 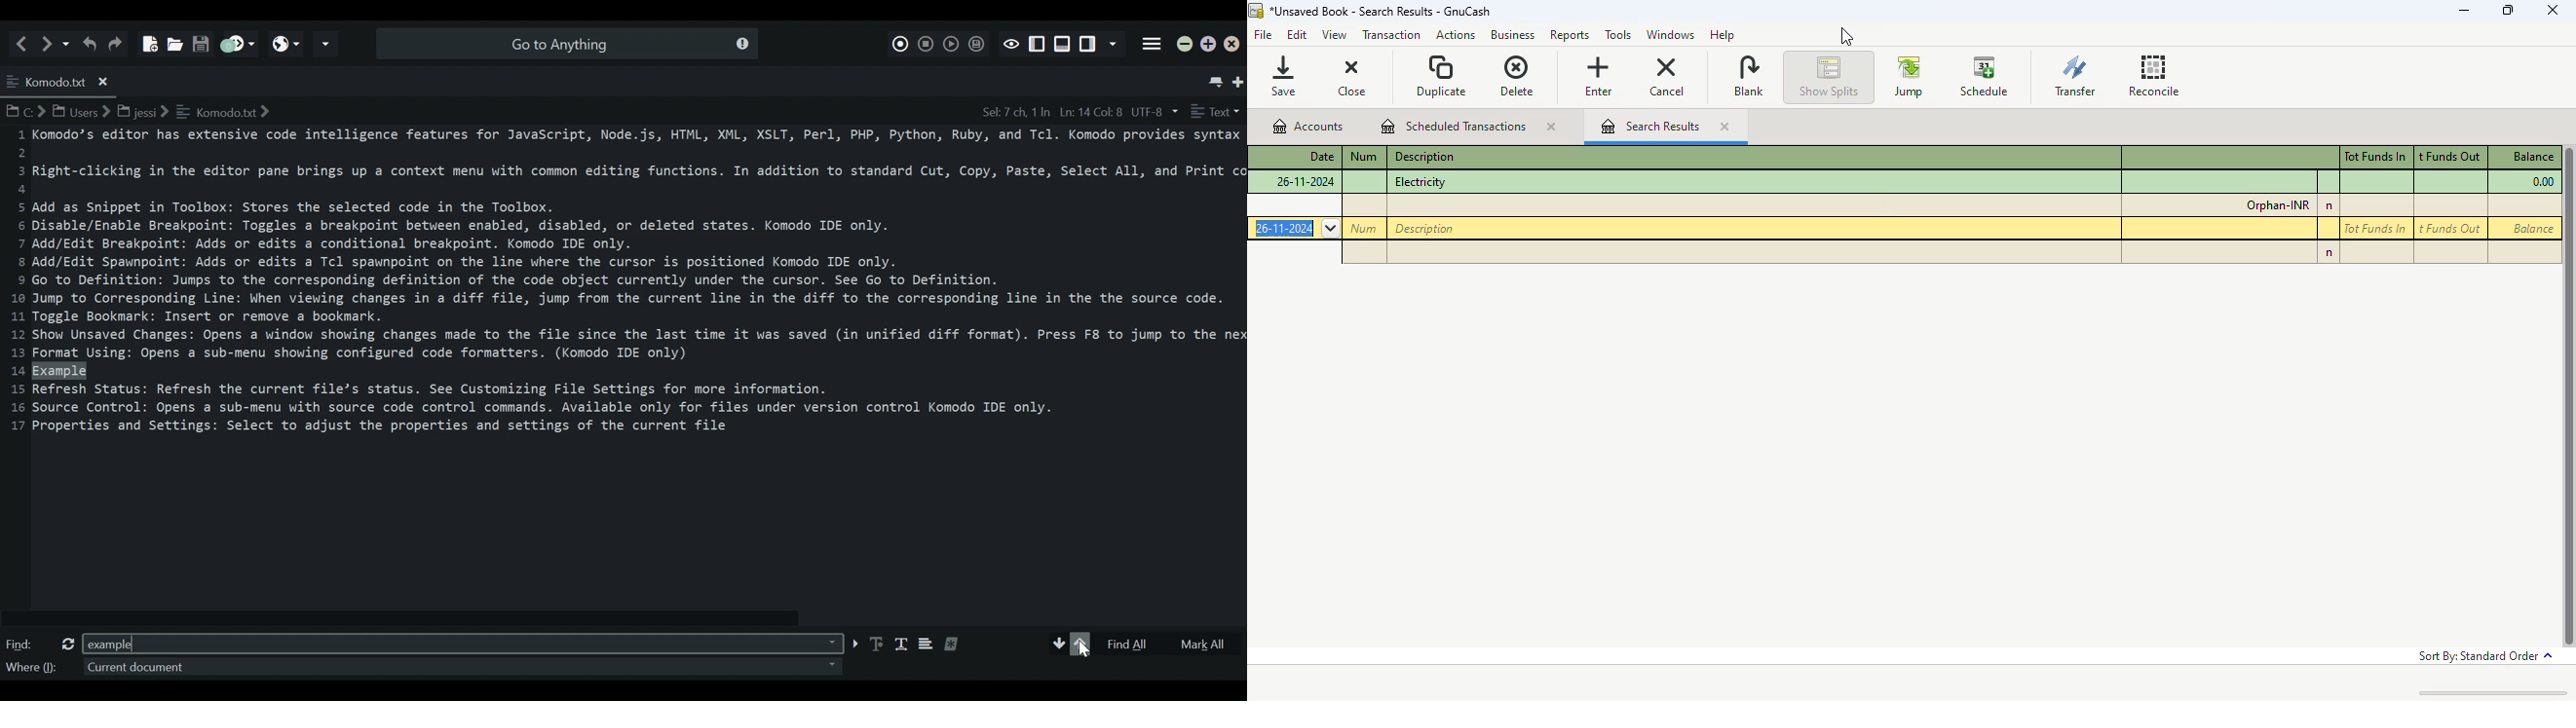 I want to click on orphan-INR, so click(x=2277, y=205).